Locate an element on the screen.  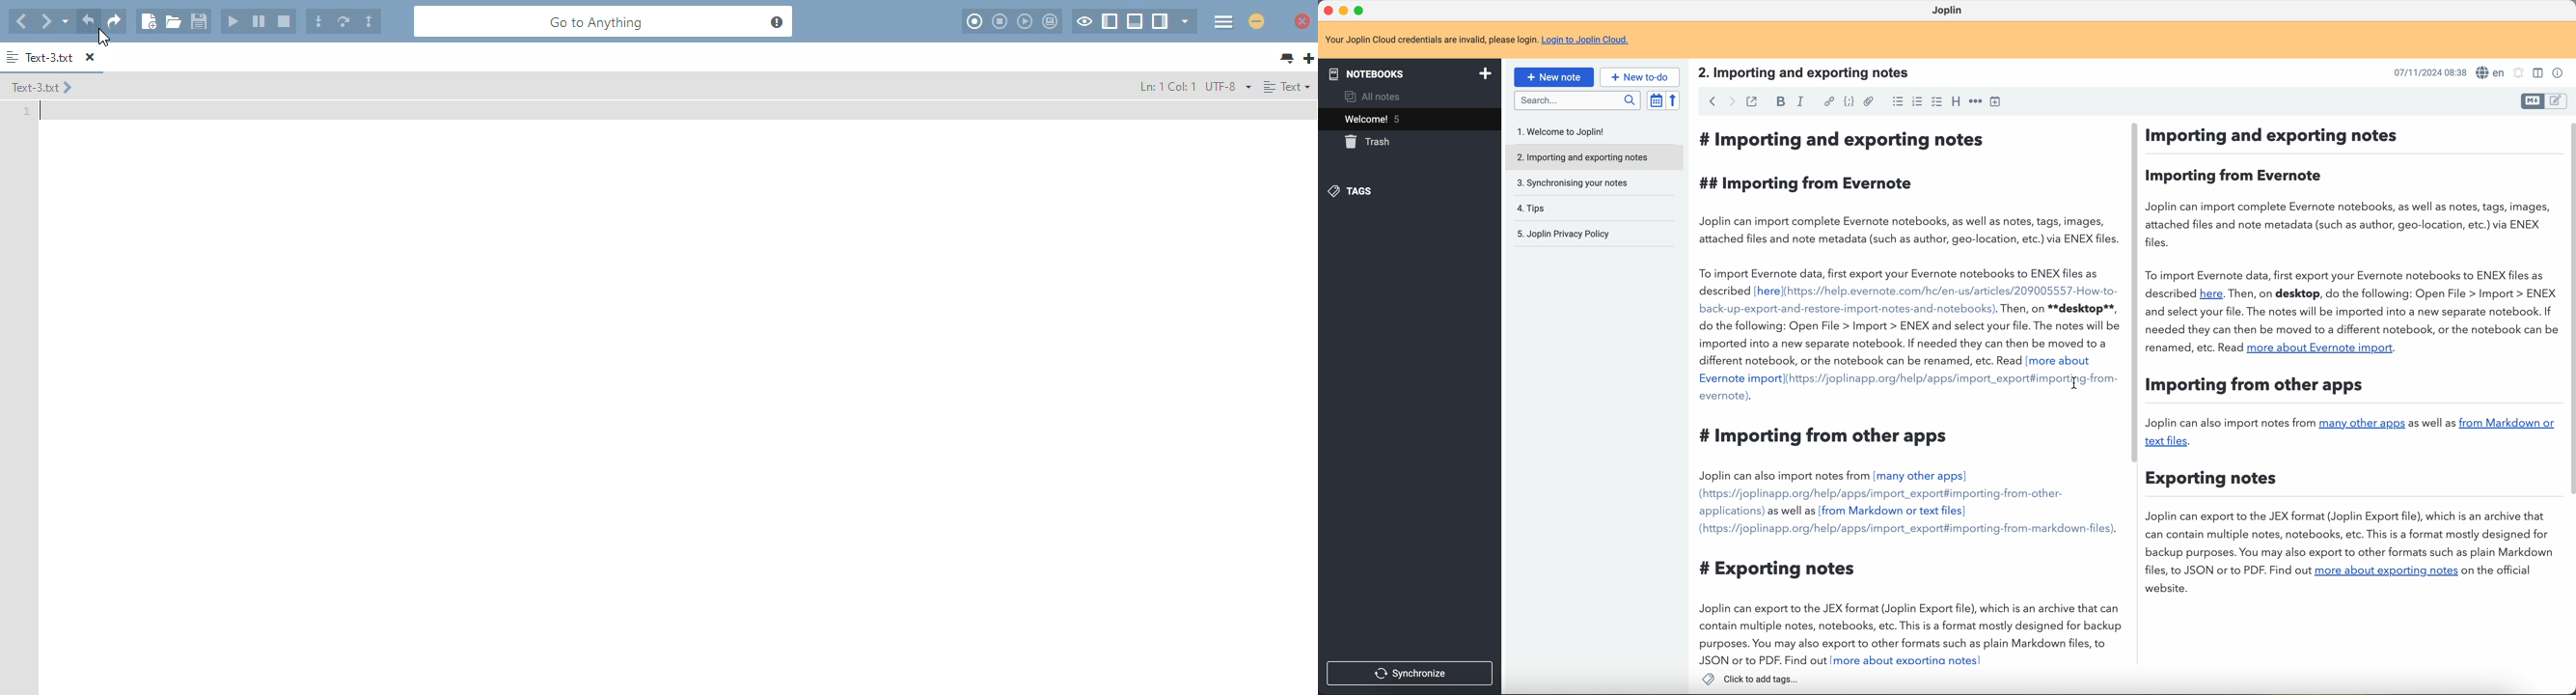
bold is located at coordinates (1782, 101).